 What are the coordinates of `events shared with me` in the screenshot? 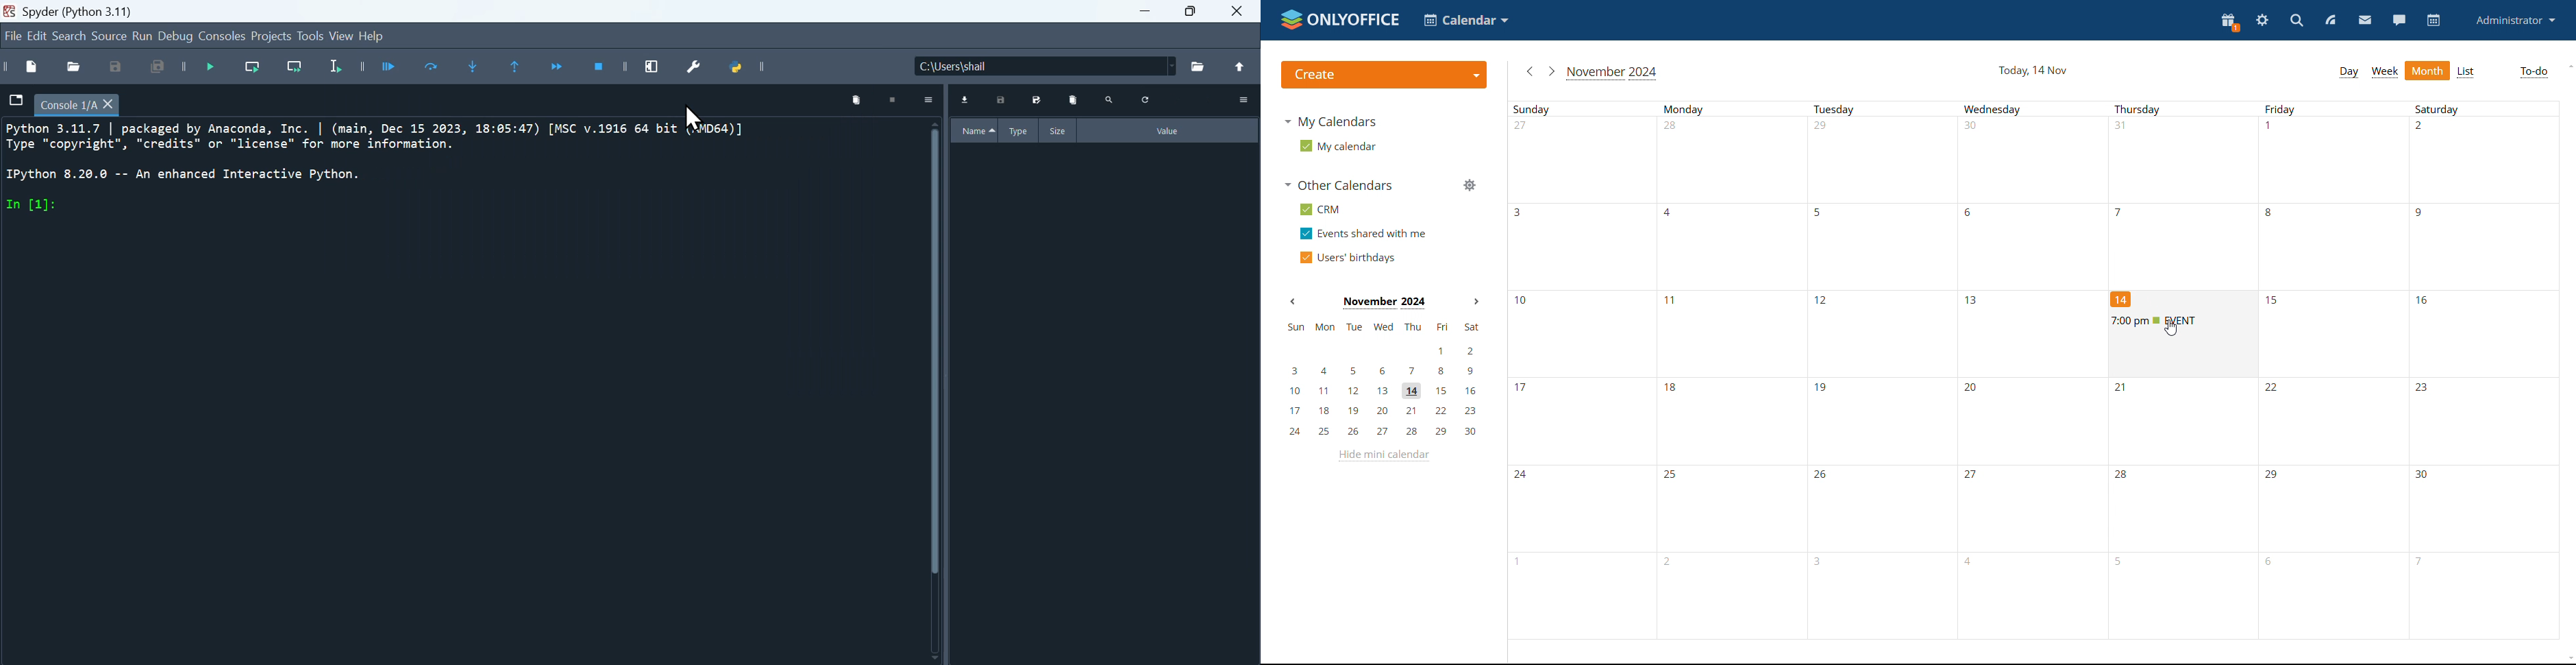 It's located at (1365, 234).